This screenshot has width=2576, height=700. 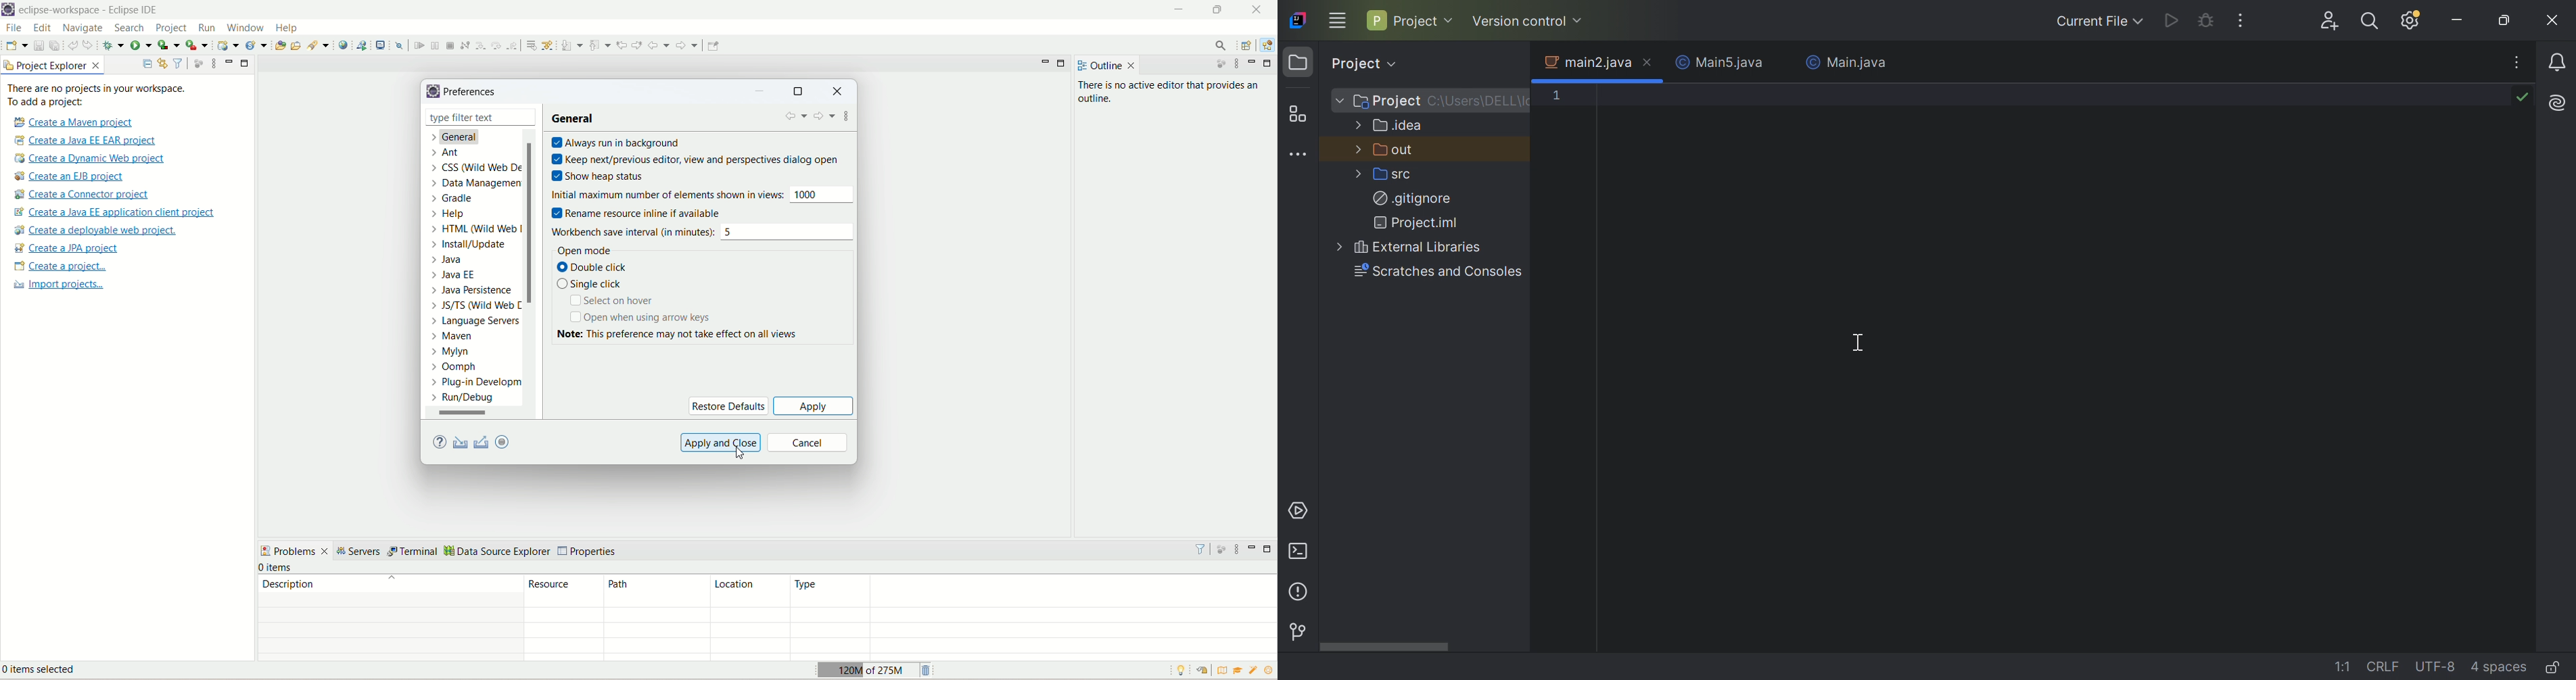 What do you see at coordinates (704, 194) in the screenshot?
I see `initial maximum number of elements shown in view: 1000` at bounding box center [704, 194].